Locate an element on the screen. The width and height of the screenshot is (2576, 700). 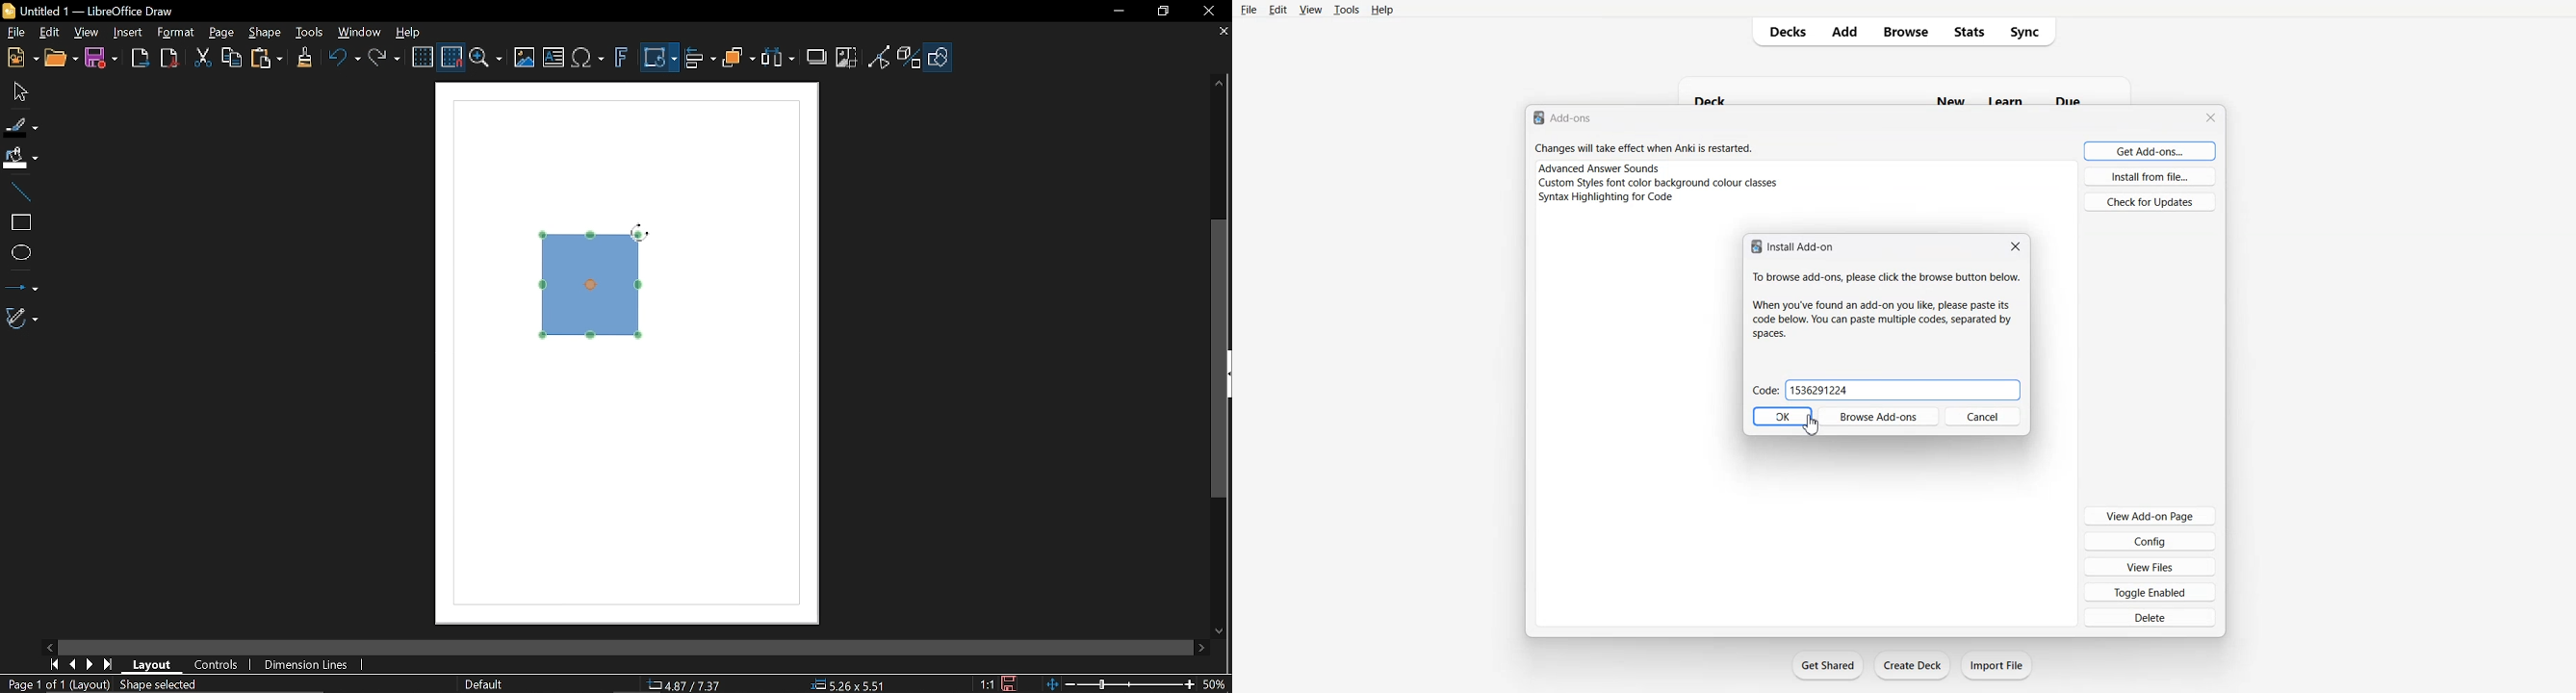
due is located at coordinates (2070, 99).